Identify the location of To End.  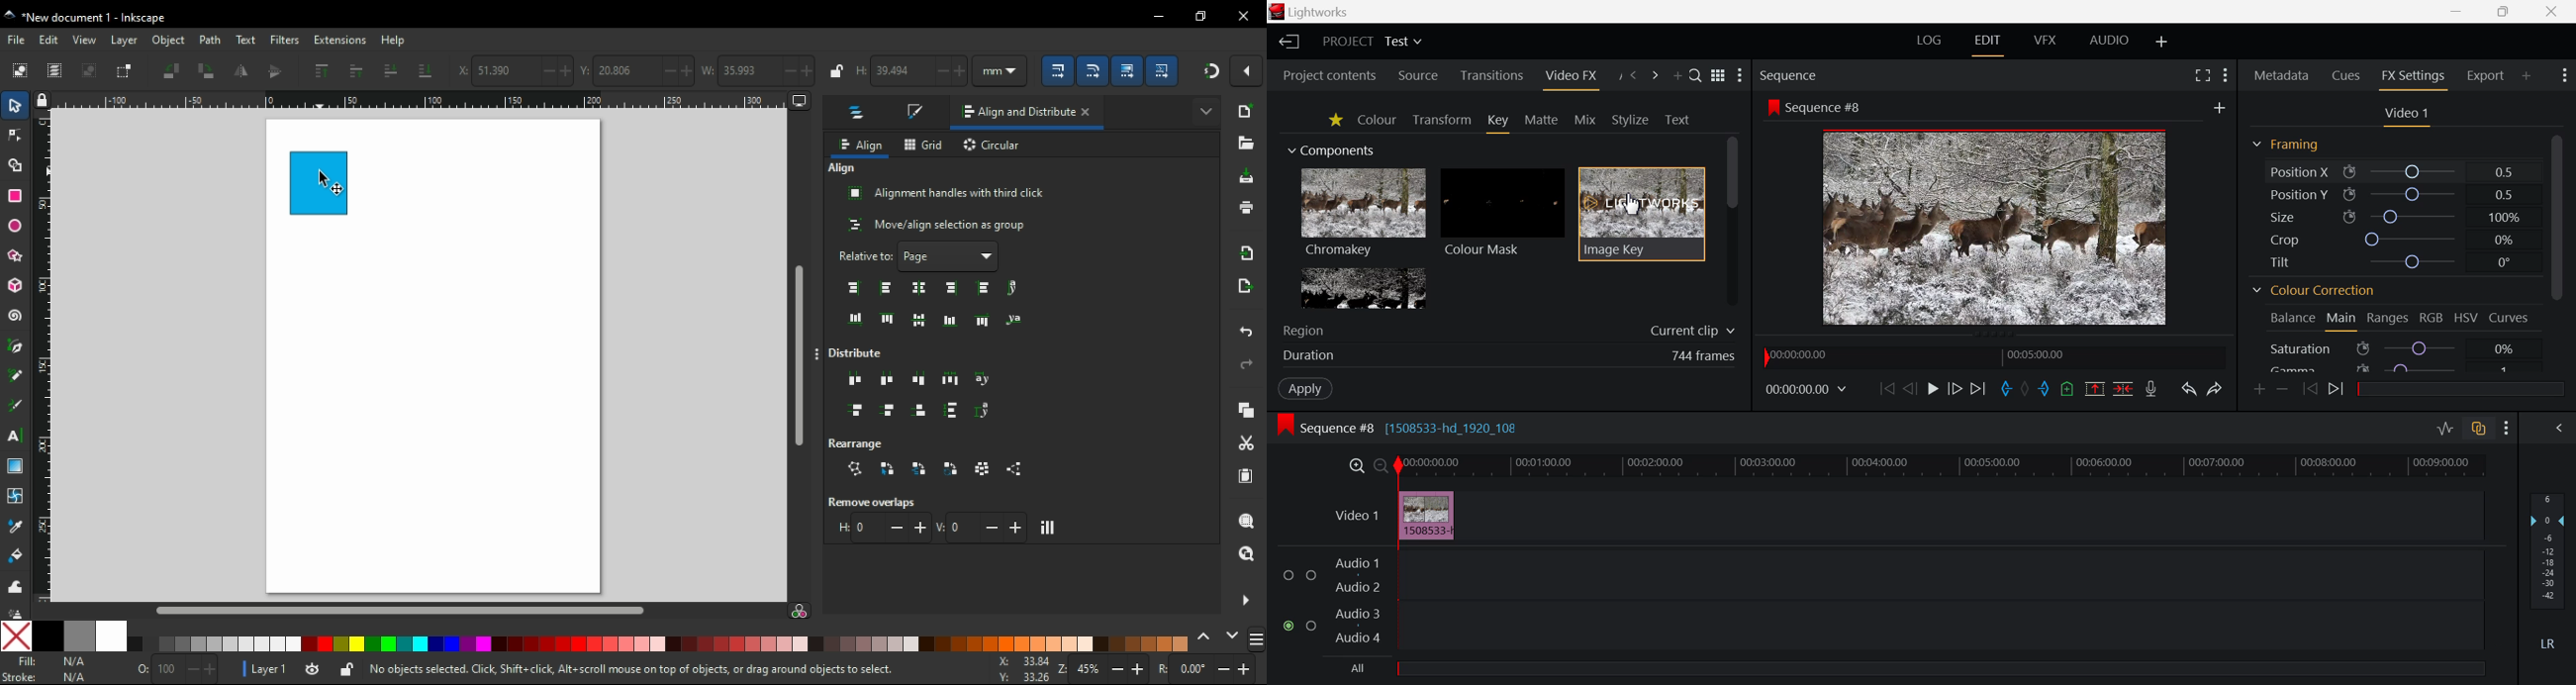
(1980, 388).